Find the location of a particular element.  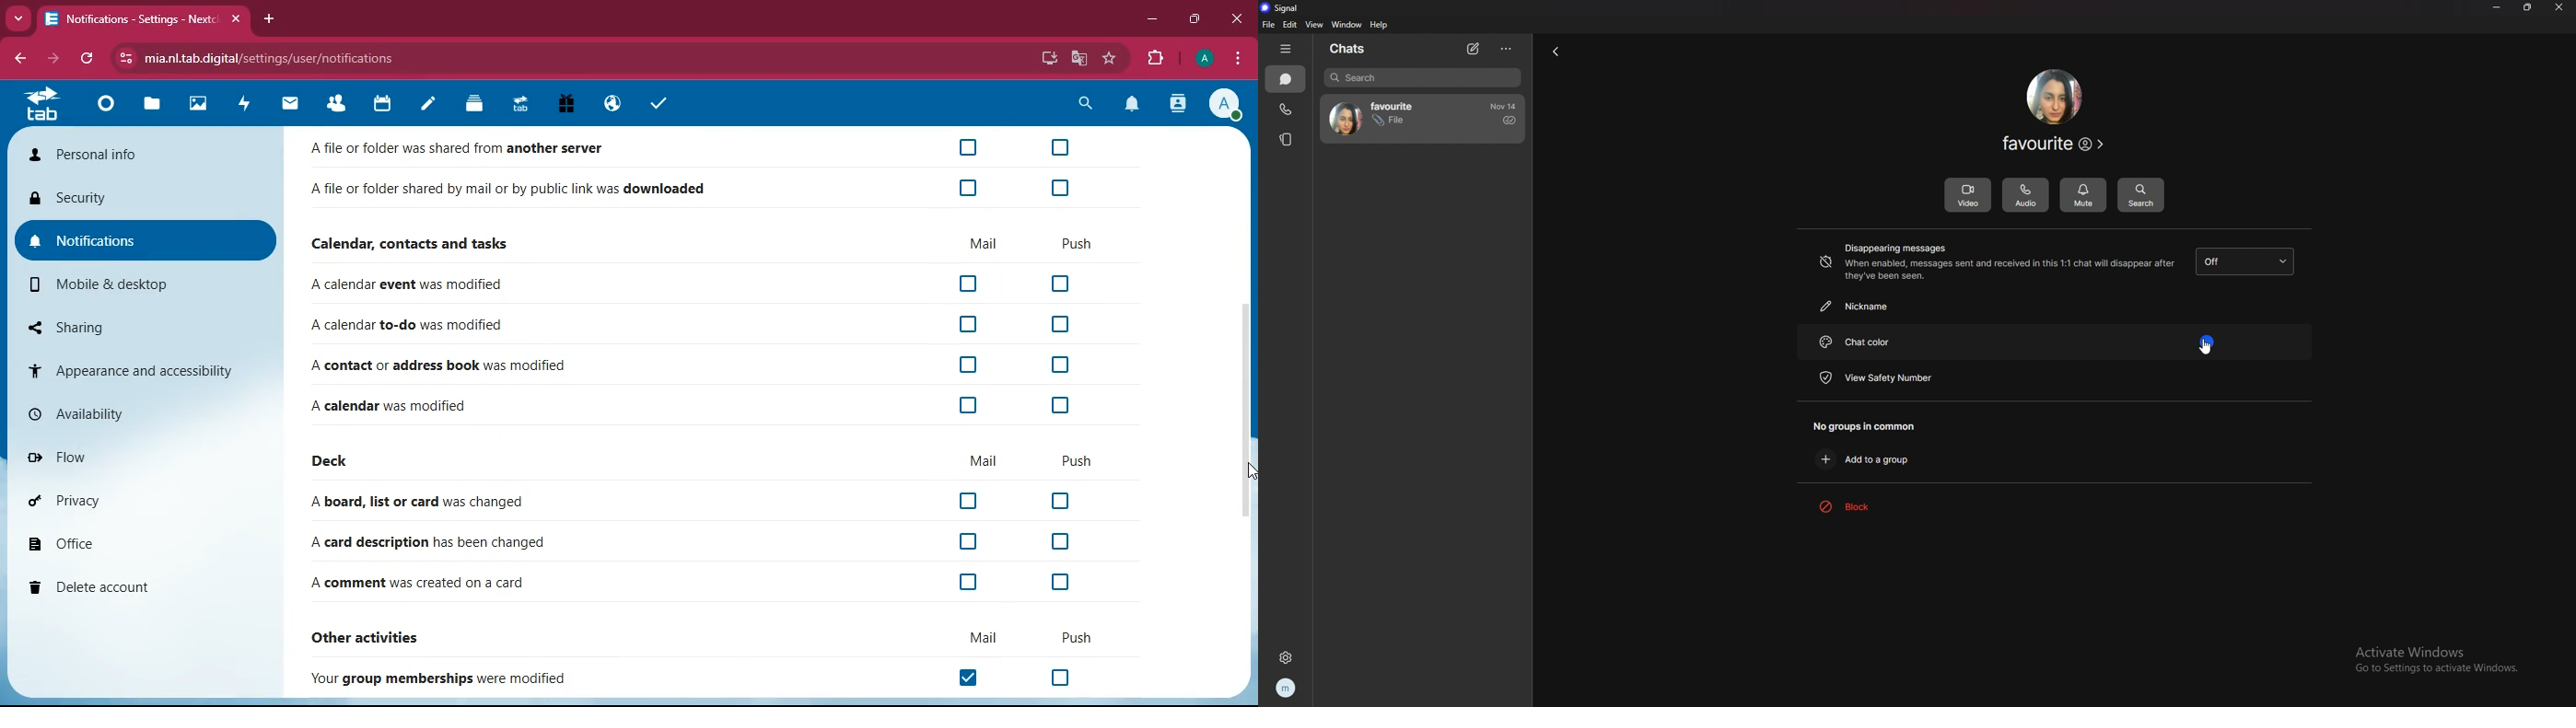

A comment was created on a card is located at coordinates (420, 585).